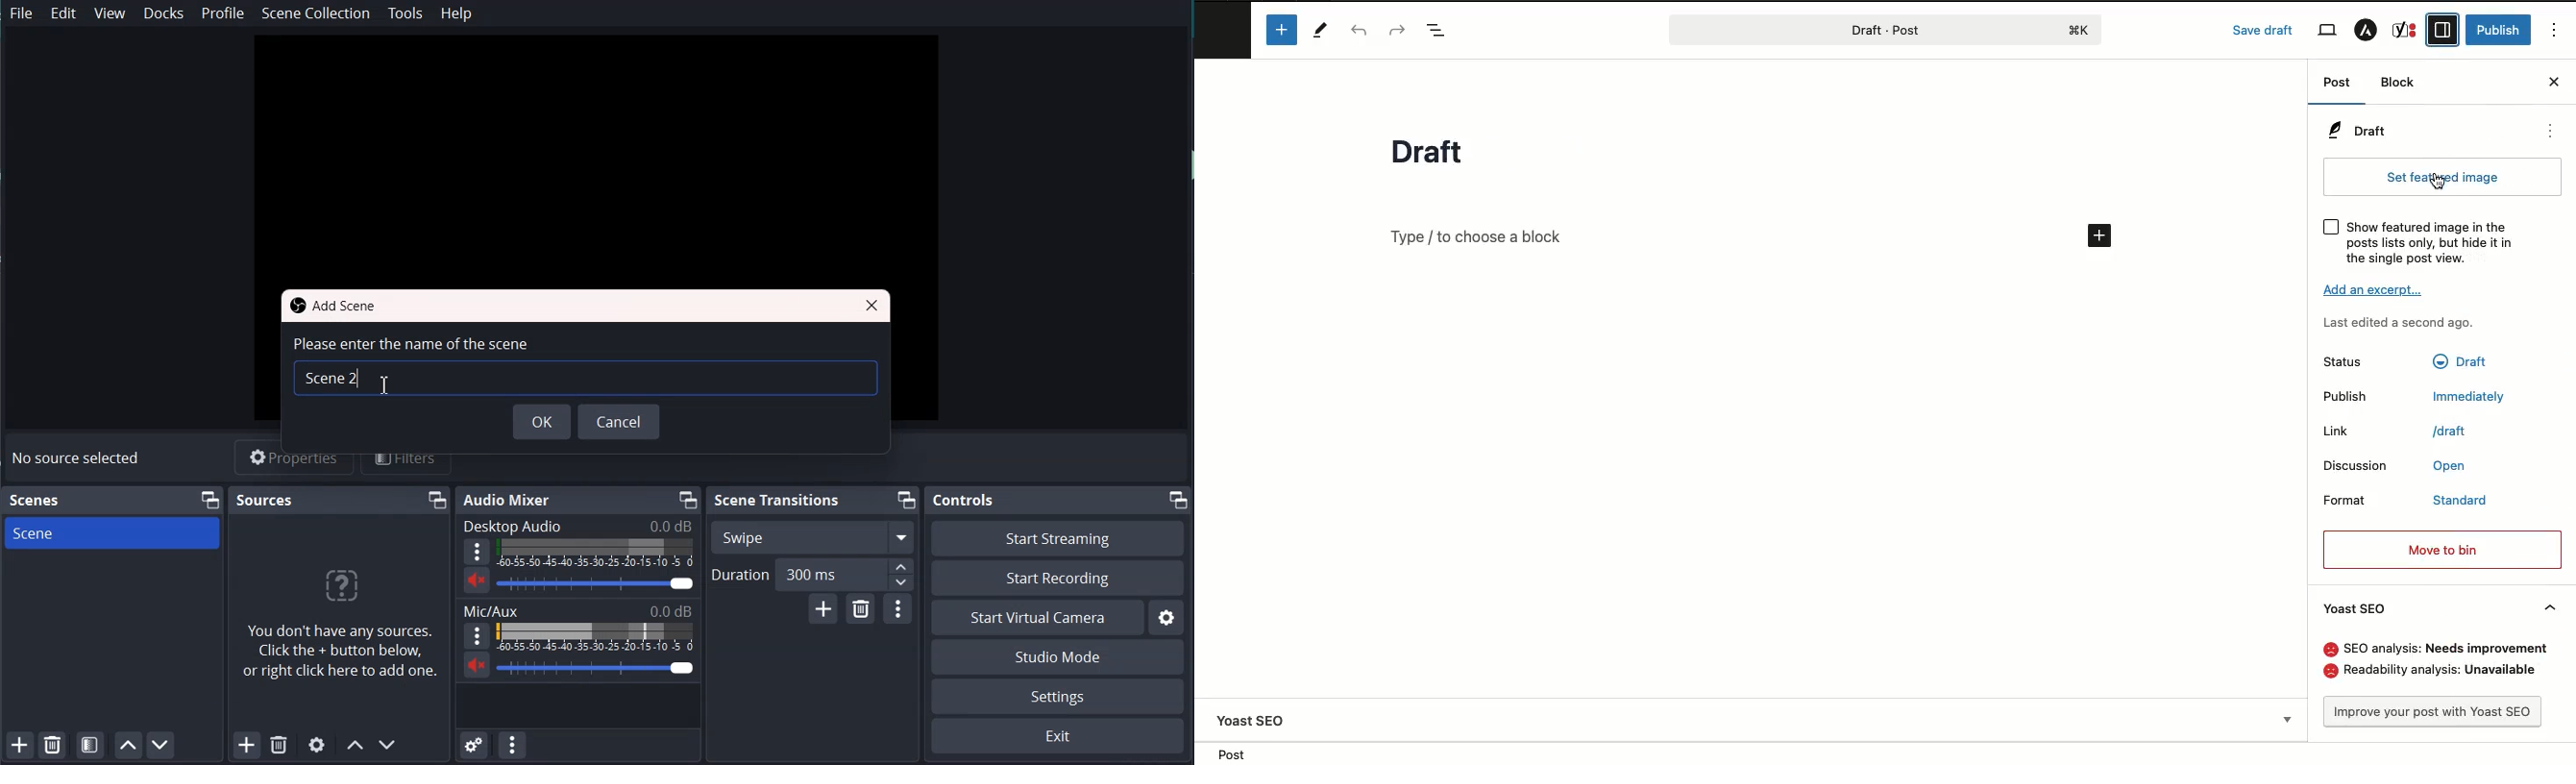 This screenshot has height=784, width=2576. Describe the element at coordinates (599, 668) in the screenshot. I see `Volume Adjuster` at that location.